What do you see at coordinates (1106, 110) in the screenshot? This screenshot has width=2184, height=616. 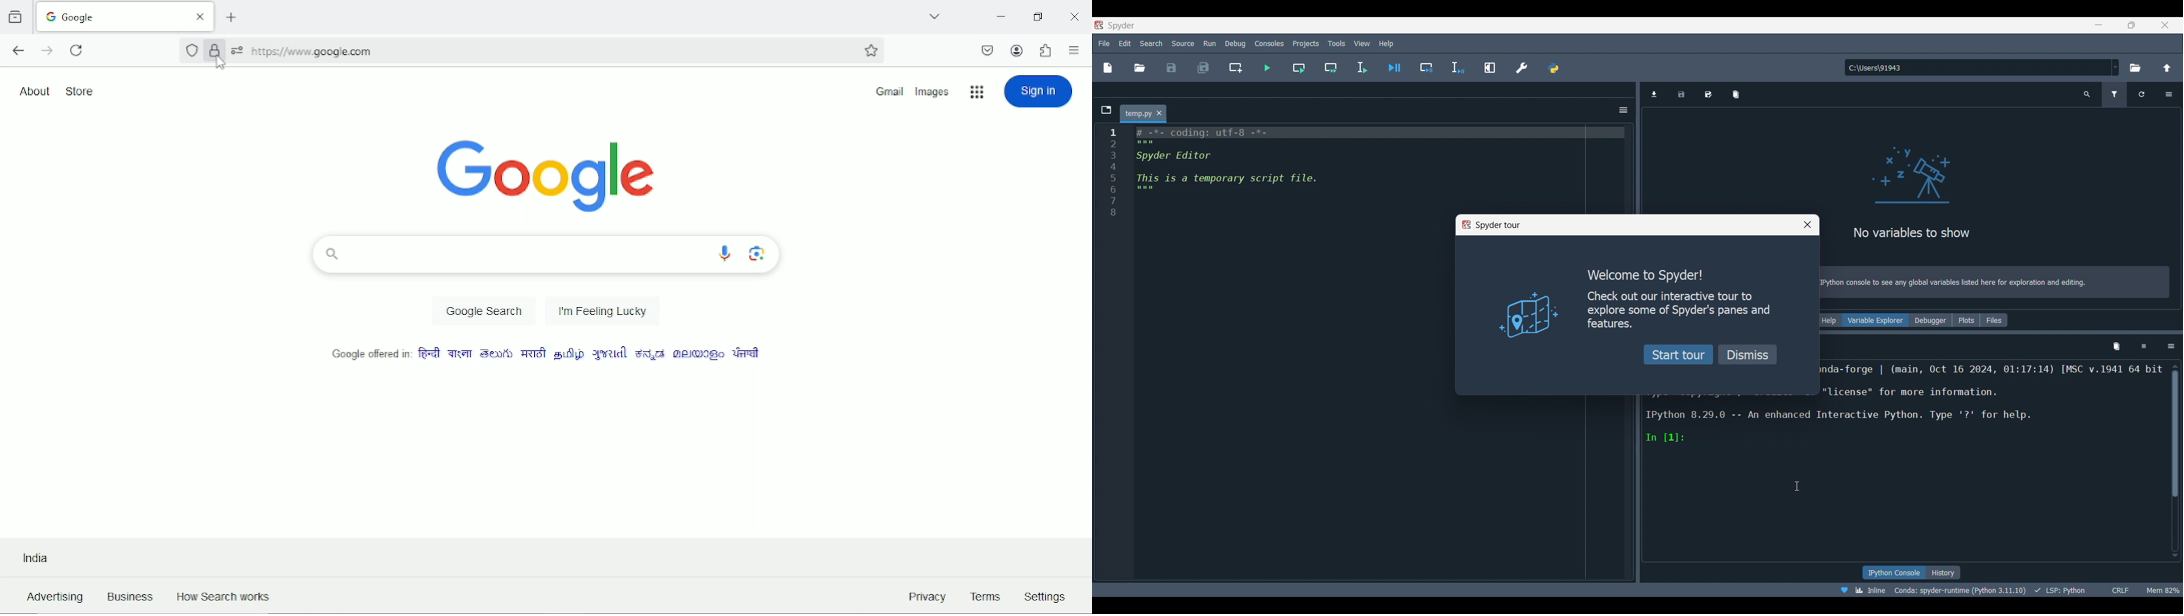 I see `Browse tabs` at bounding box center [1106, 110].